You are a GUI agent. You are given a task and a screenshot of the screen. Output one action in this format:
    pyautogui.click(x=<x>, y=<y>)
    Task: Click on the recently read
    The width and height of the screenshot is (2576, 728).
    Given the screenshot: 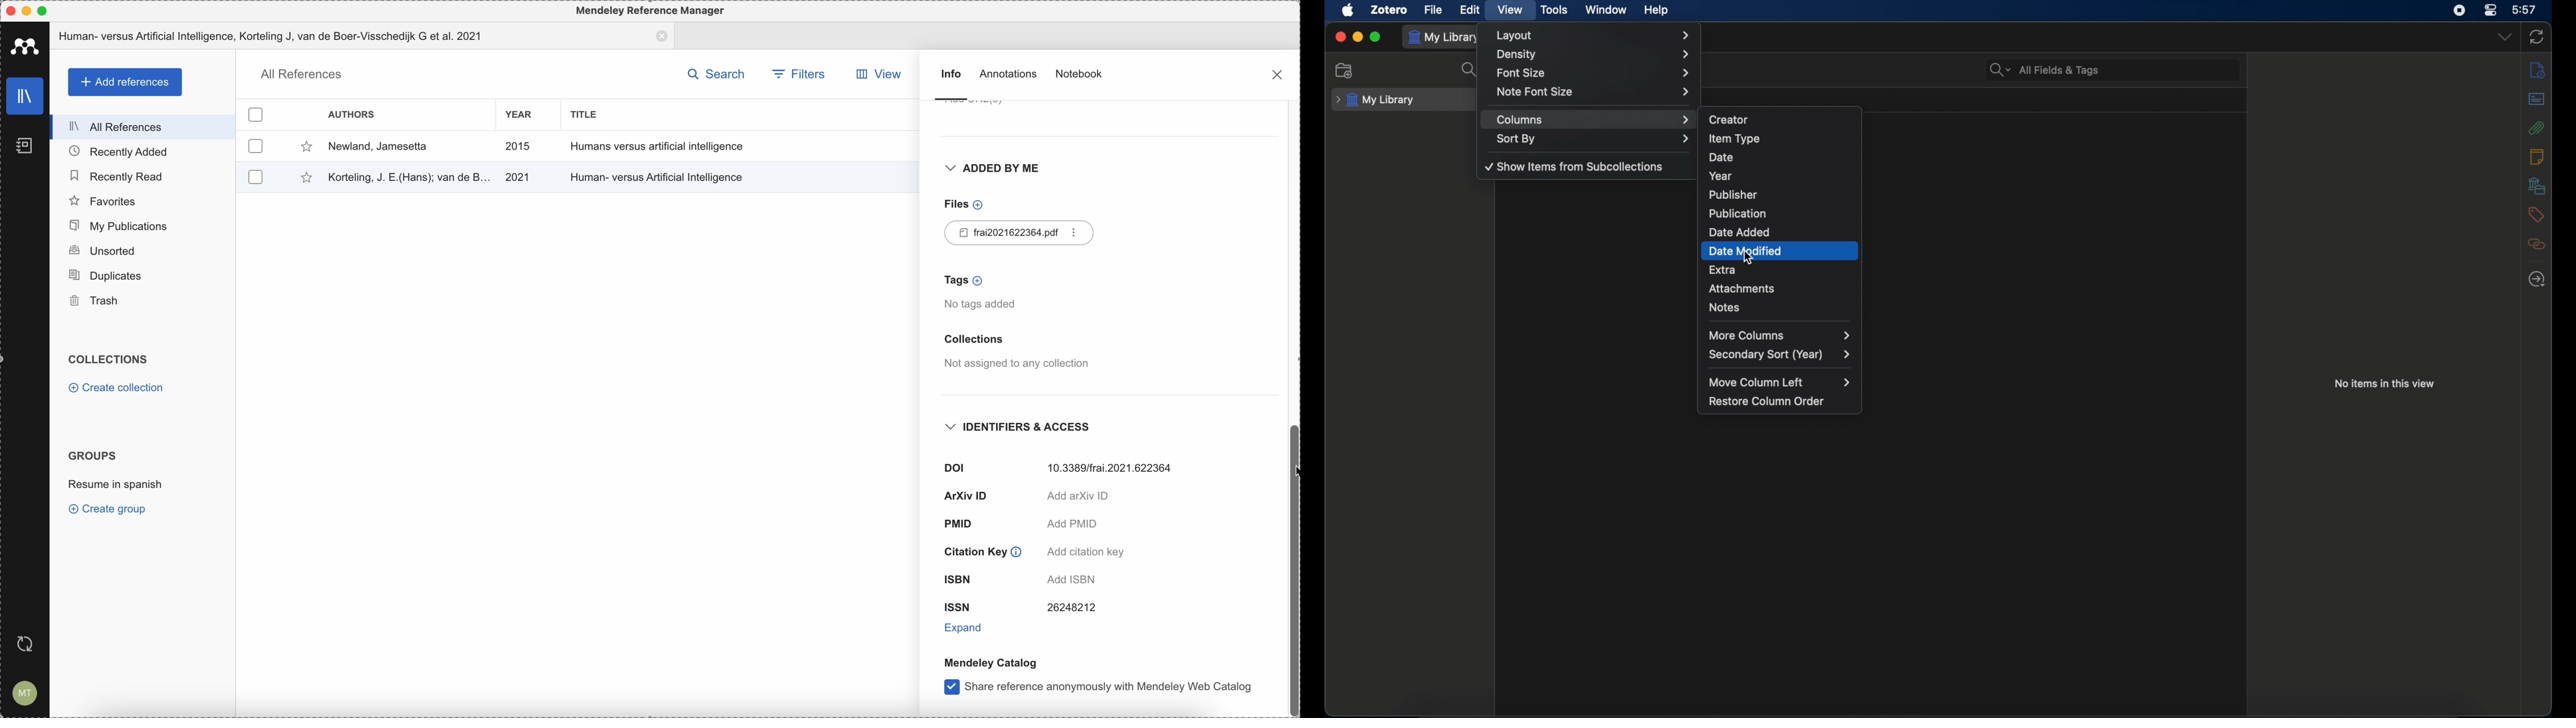 What is the action you would take?
    pyautogui.click(x=142, y=175)
    